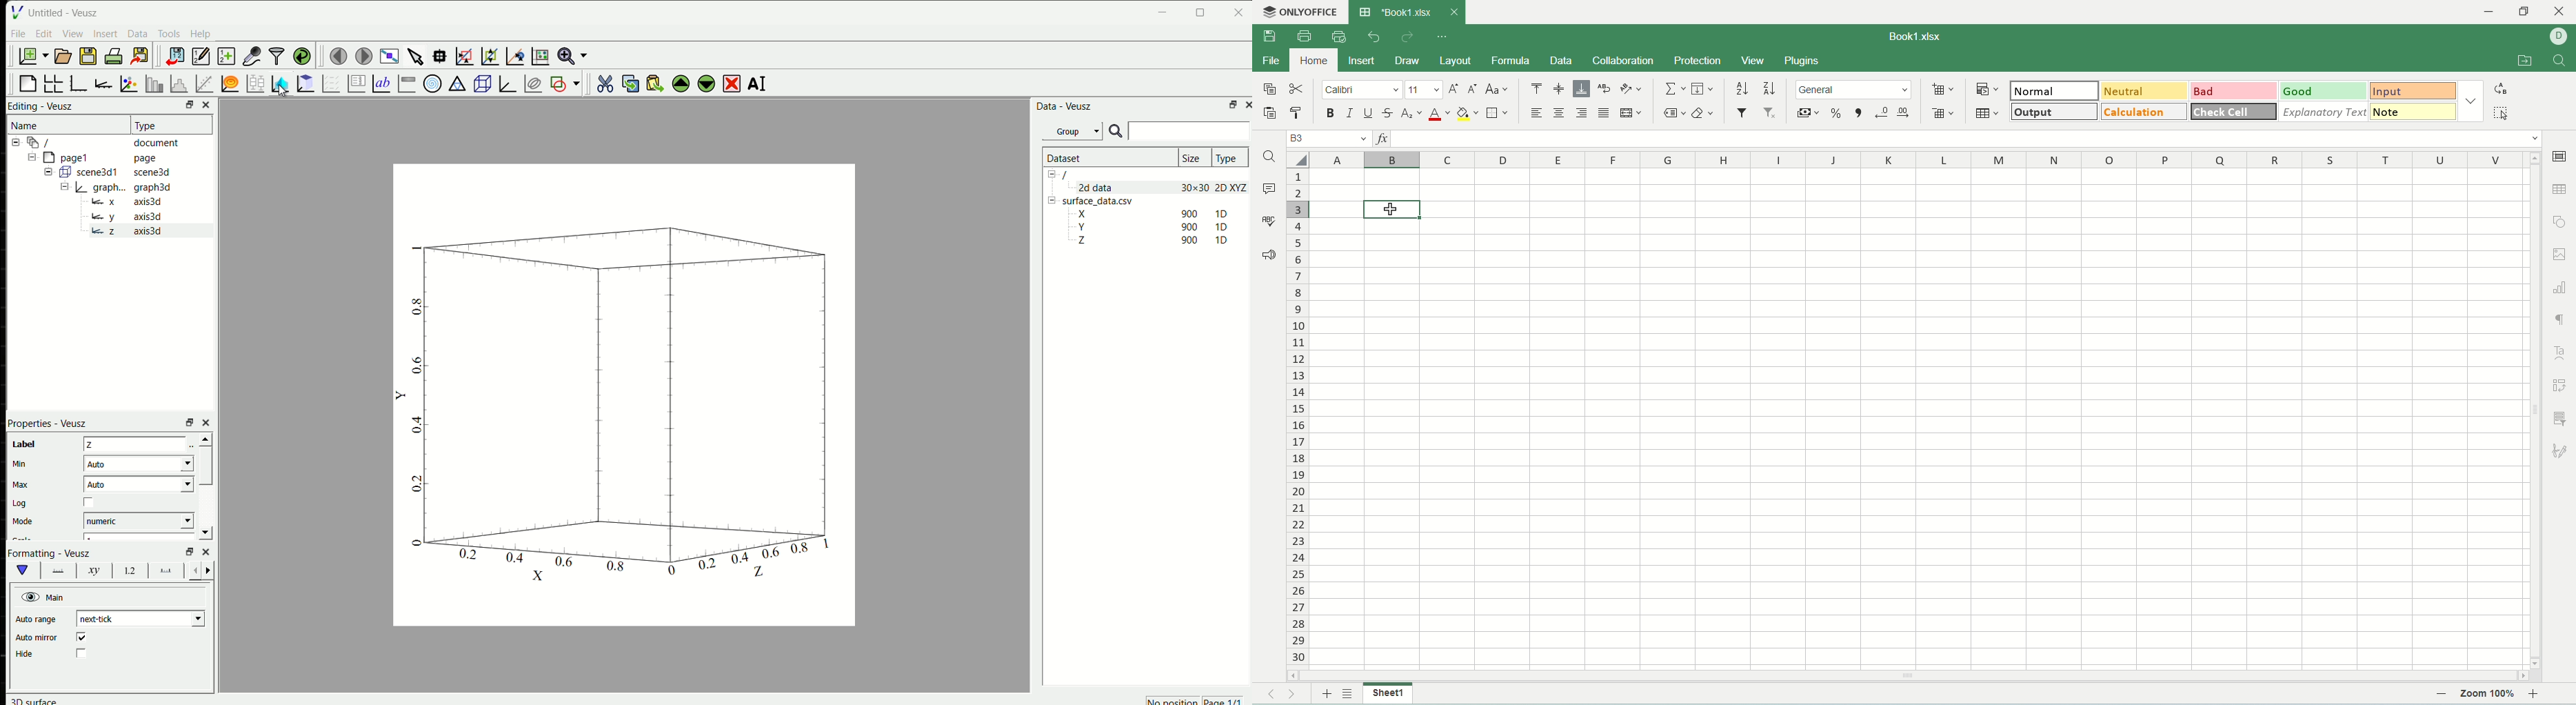 The image size is (2576, 728). Describe the element at coordinates (74, 33) in the screenshot. I see `View` at that location.